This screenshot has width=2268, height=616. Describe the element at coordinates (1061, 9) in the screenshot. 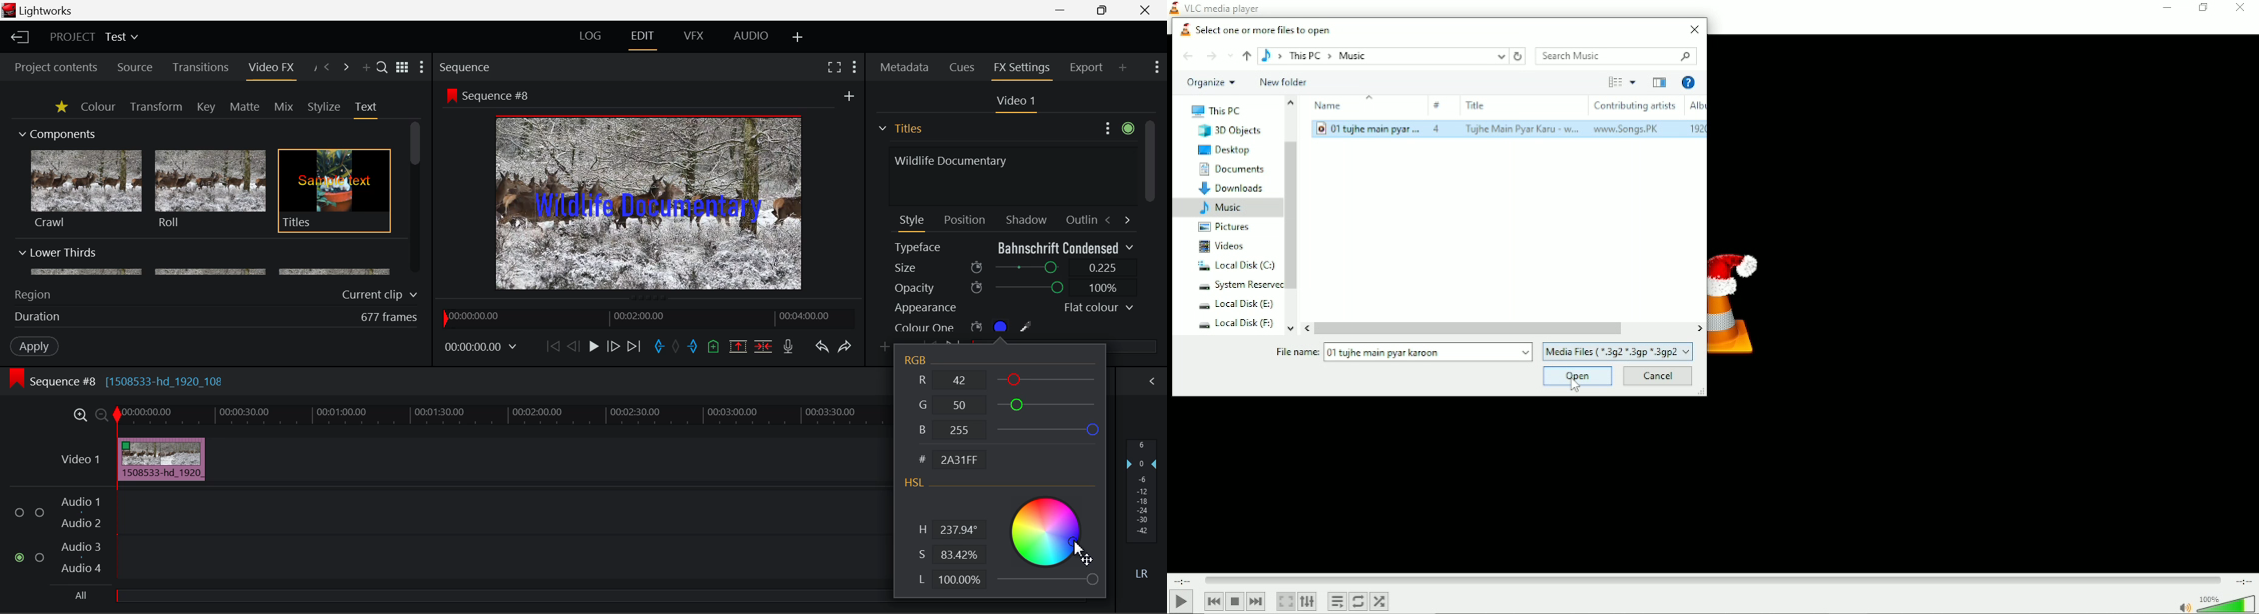

I see `Restore Down` at that location.